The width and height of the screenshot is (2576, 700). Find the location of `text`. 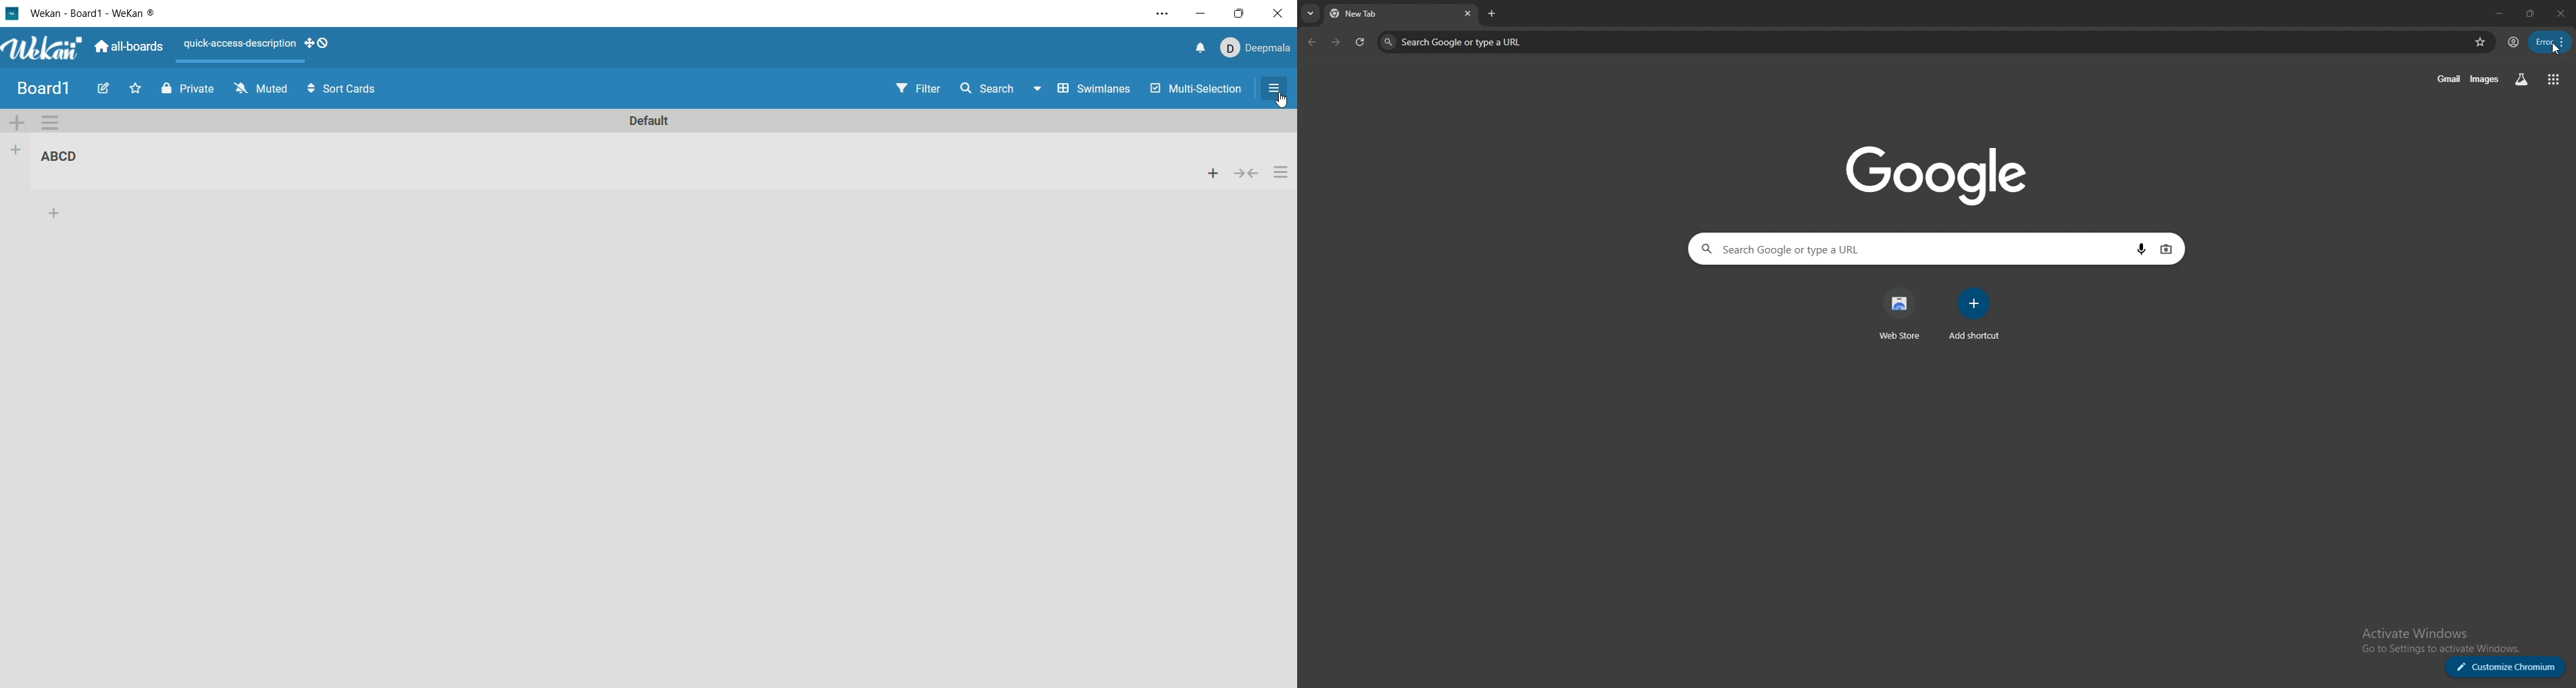

text is located at coordinates (240, 44).